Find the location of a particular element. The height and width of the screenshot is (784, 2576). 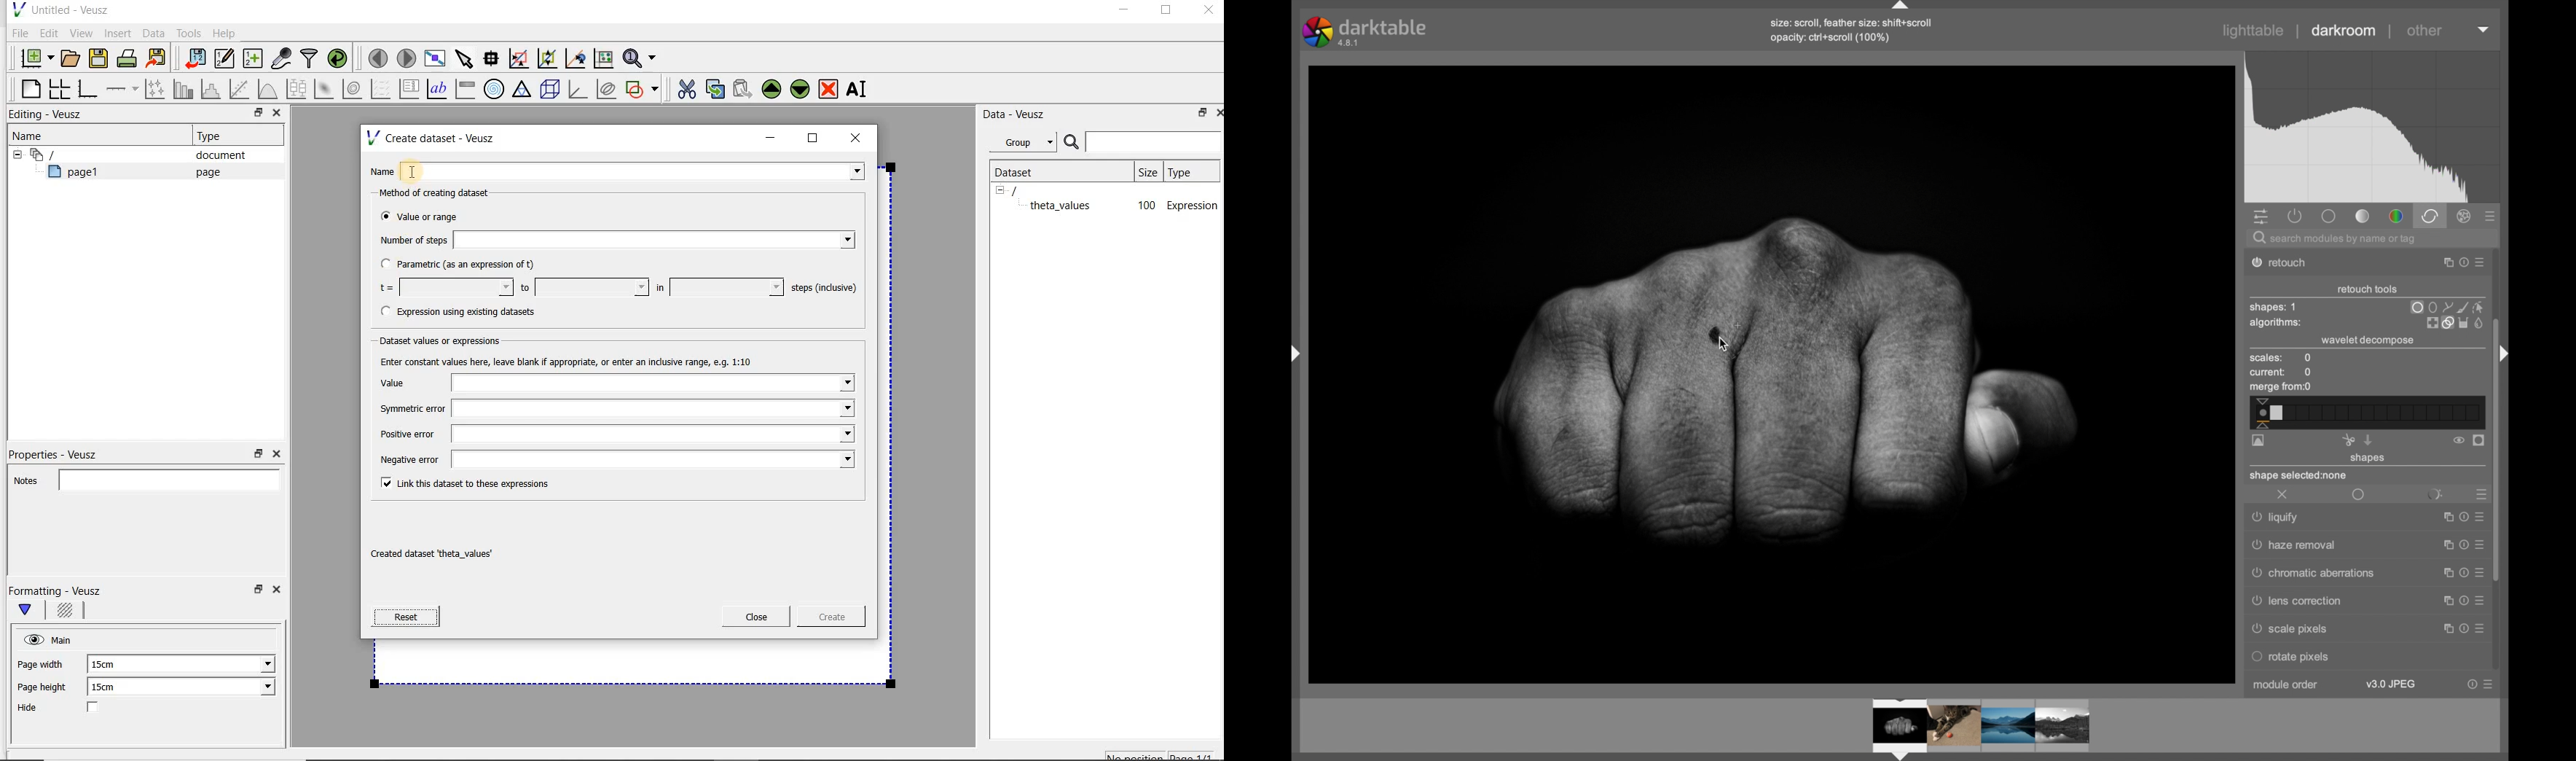

capture remote data is located at coordinates (282, 61).